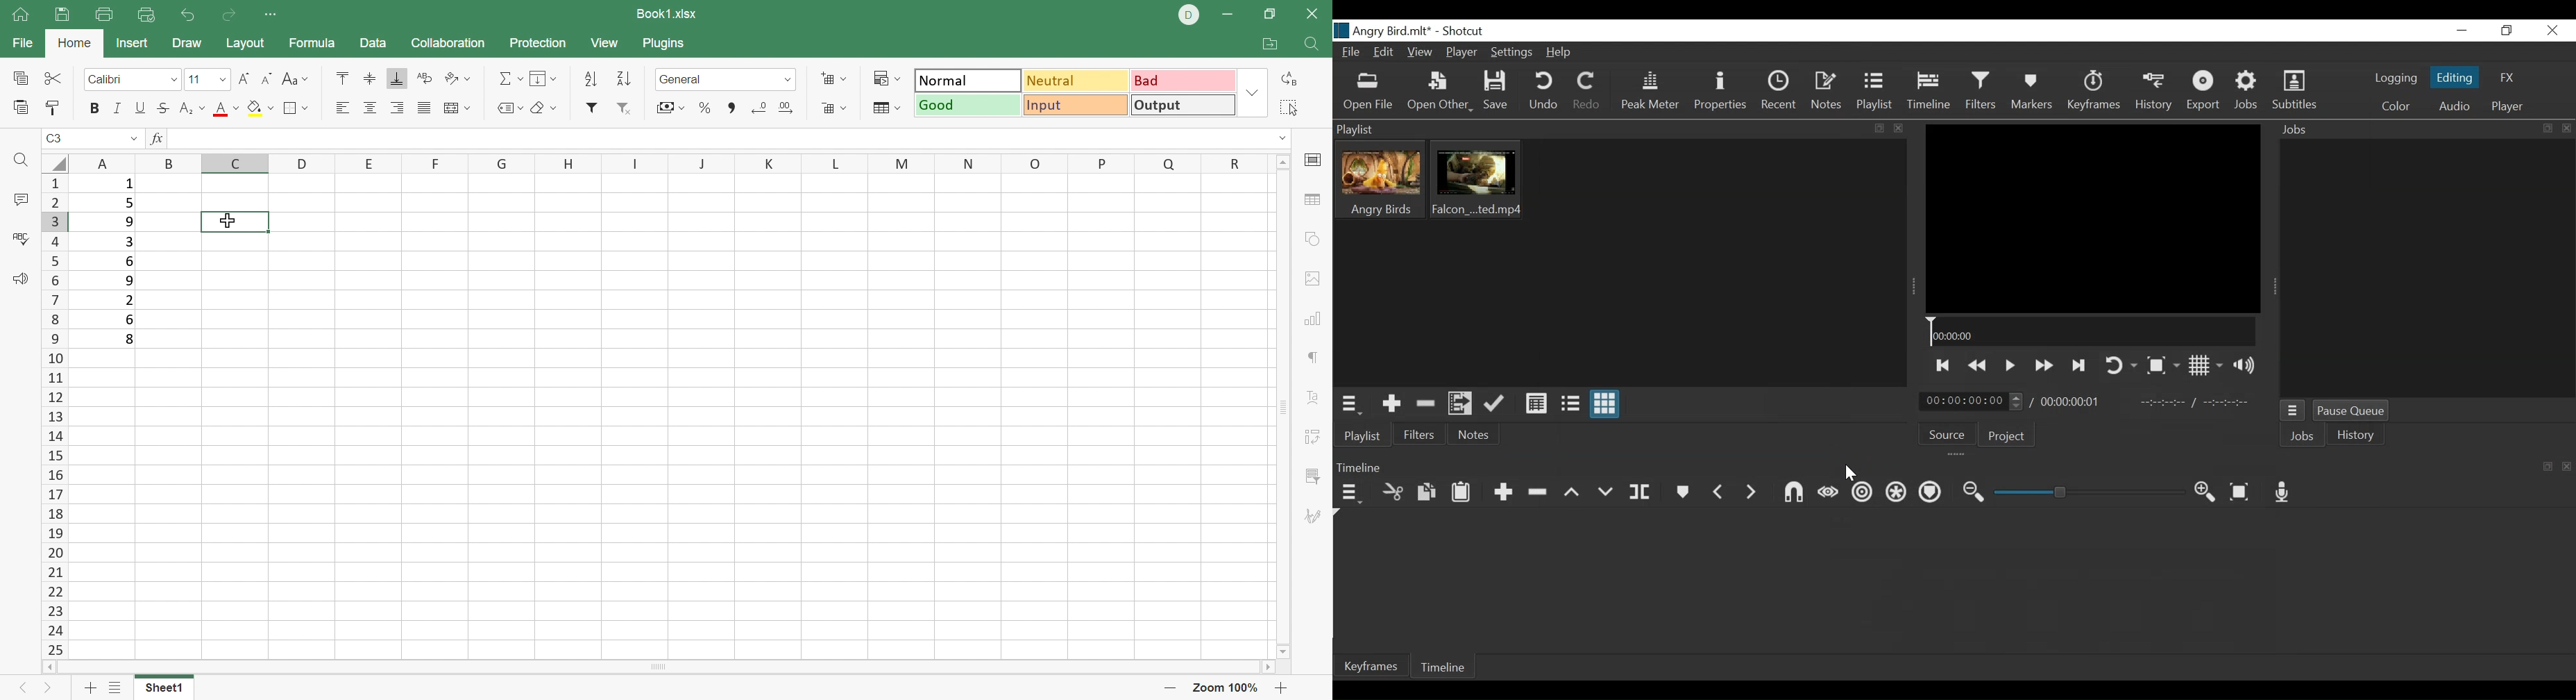  Describe the element at coordinates (2297, 91) in the screenshot. I see `Subtitles` at that location.